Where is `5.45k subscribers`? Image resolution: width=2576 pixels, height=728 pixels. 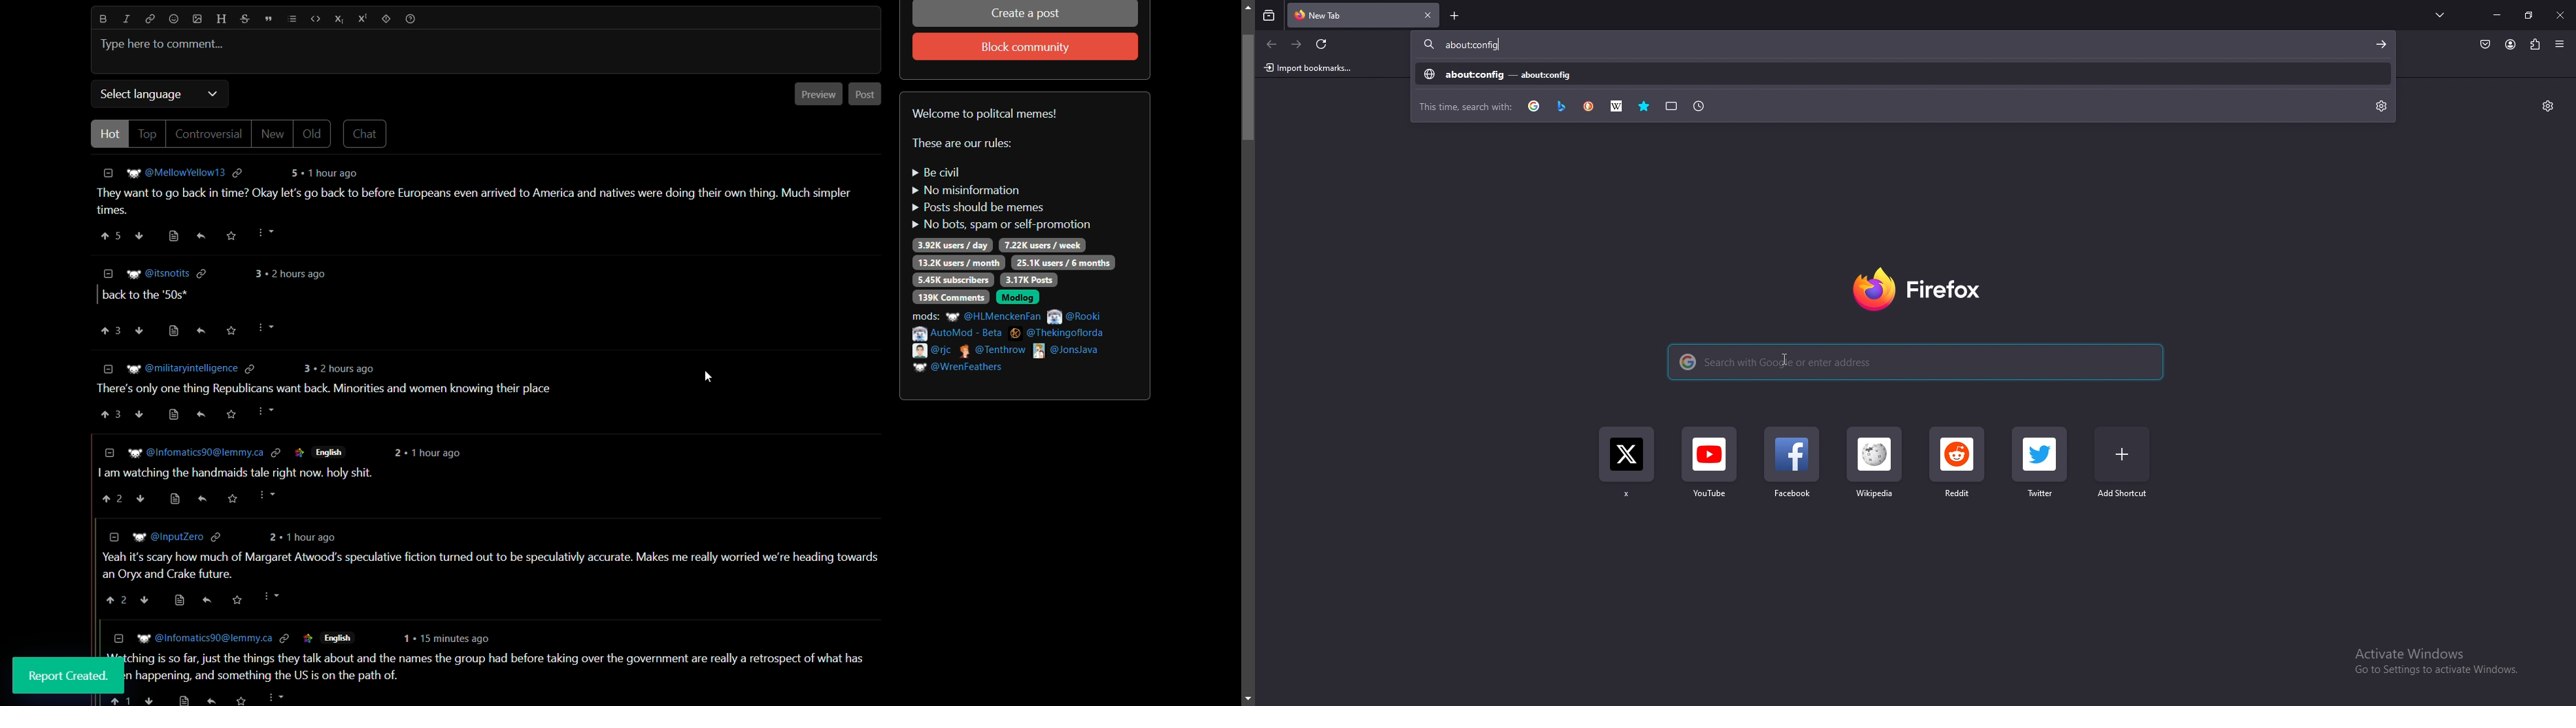 5.45k subscribers is located at coordinates (954, 280).